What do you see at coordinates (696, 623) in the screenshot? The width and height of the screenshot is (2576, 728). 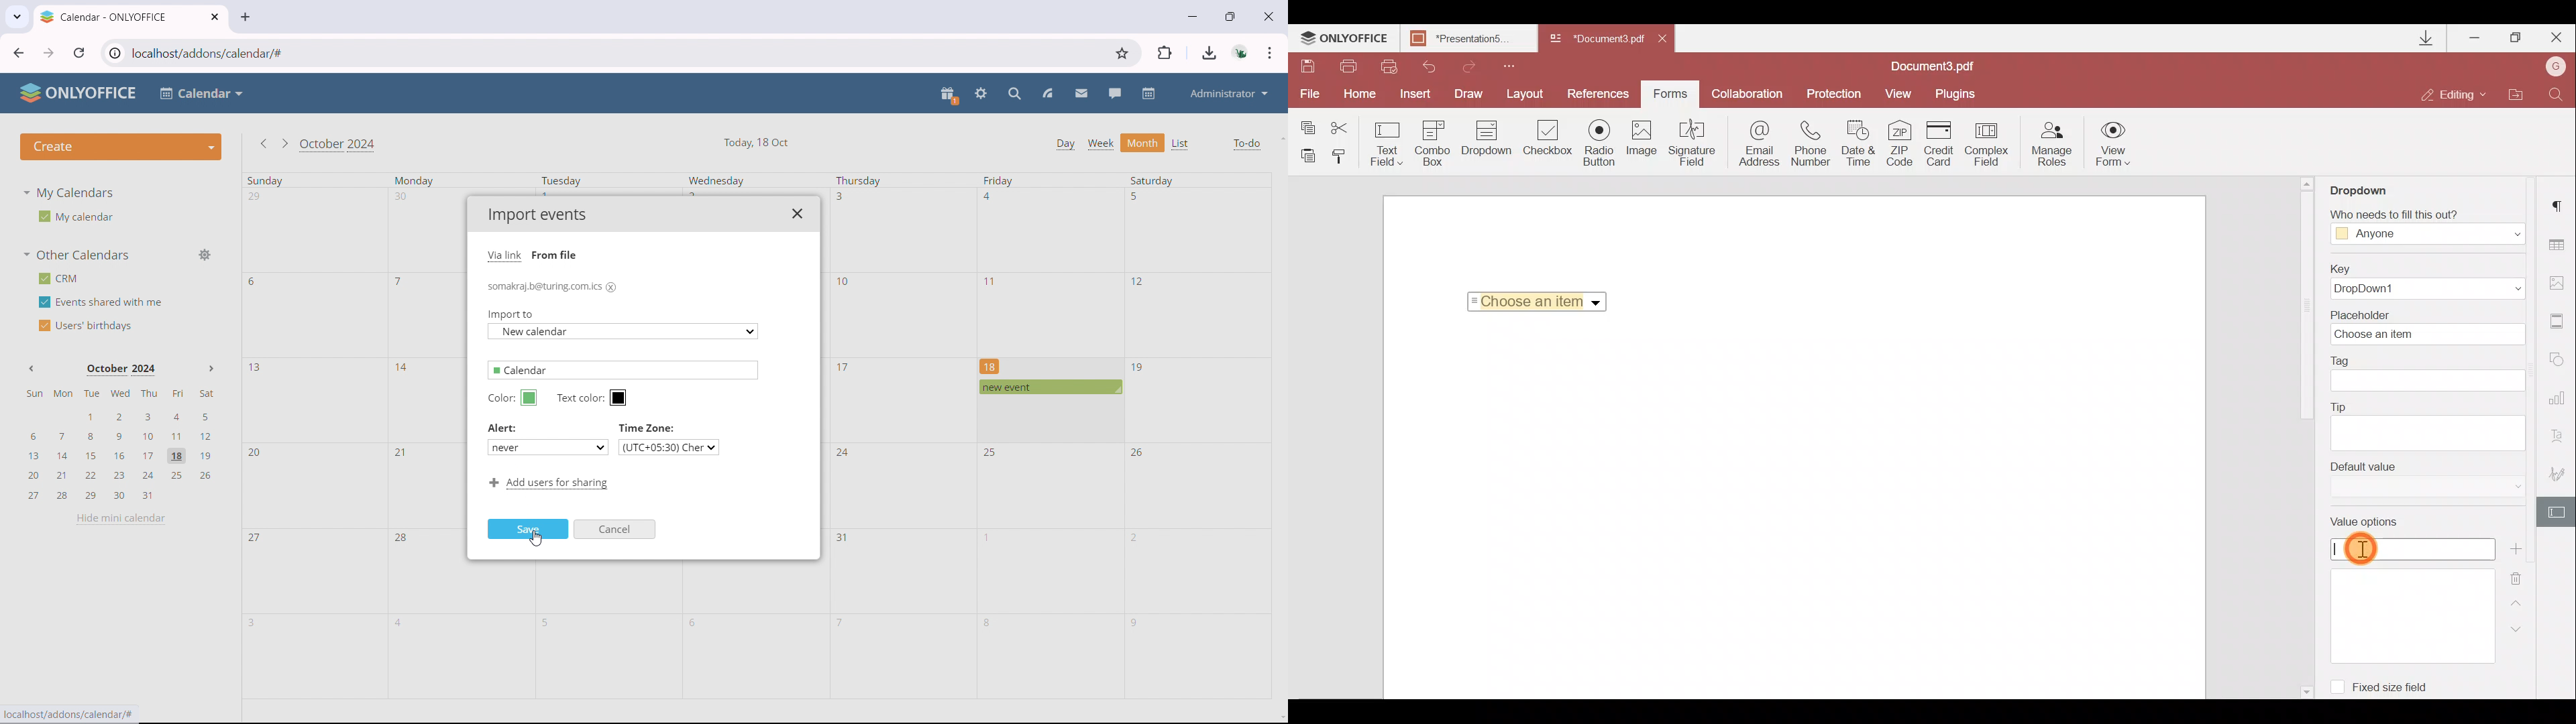 I see `6` at bounding box center [696, 623].